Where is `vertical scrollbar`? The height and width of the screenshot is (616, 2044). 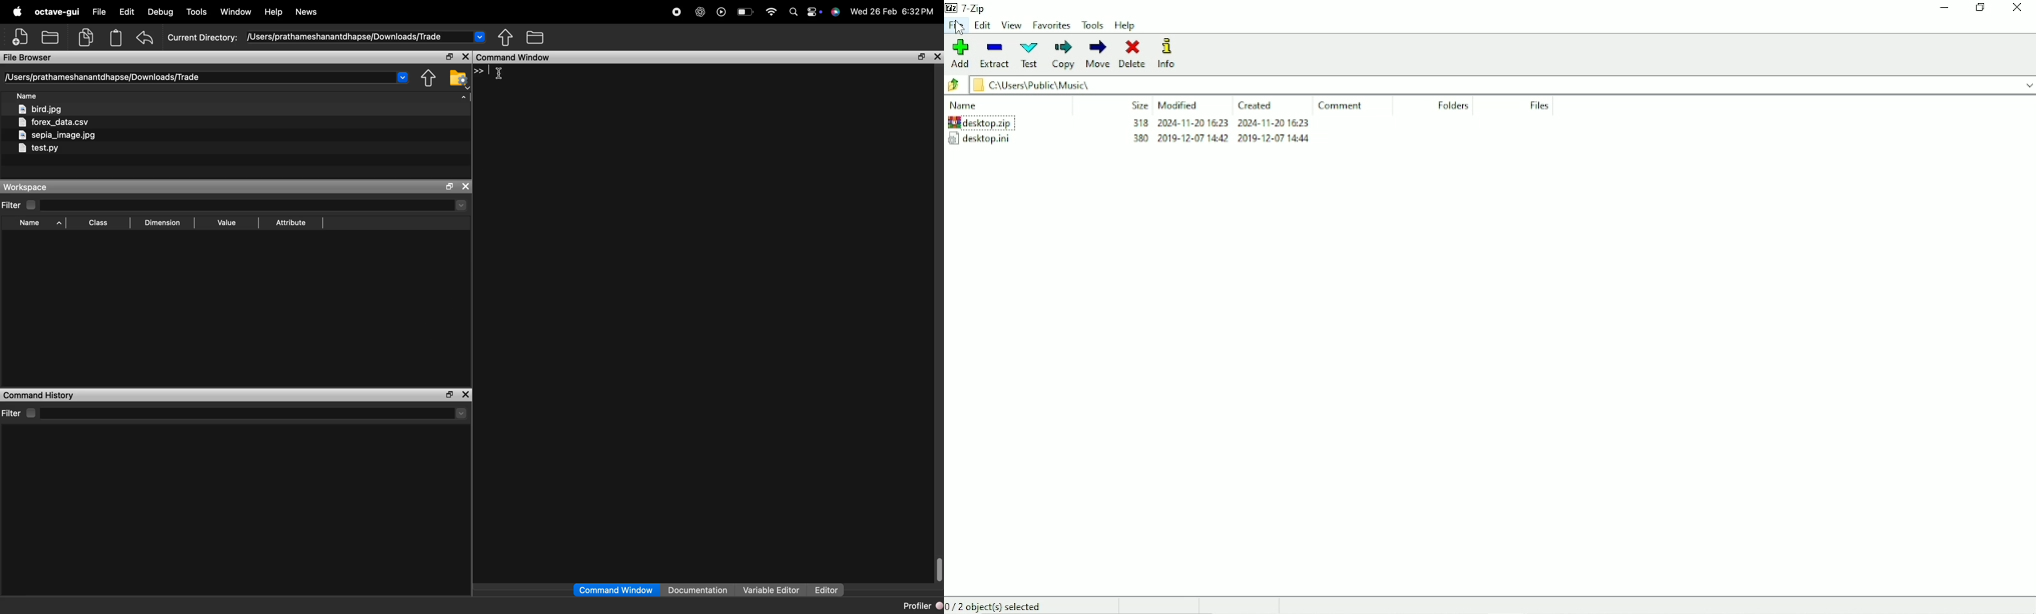 vertical scrollbar is located at coordinates (937, 567).